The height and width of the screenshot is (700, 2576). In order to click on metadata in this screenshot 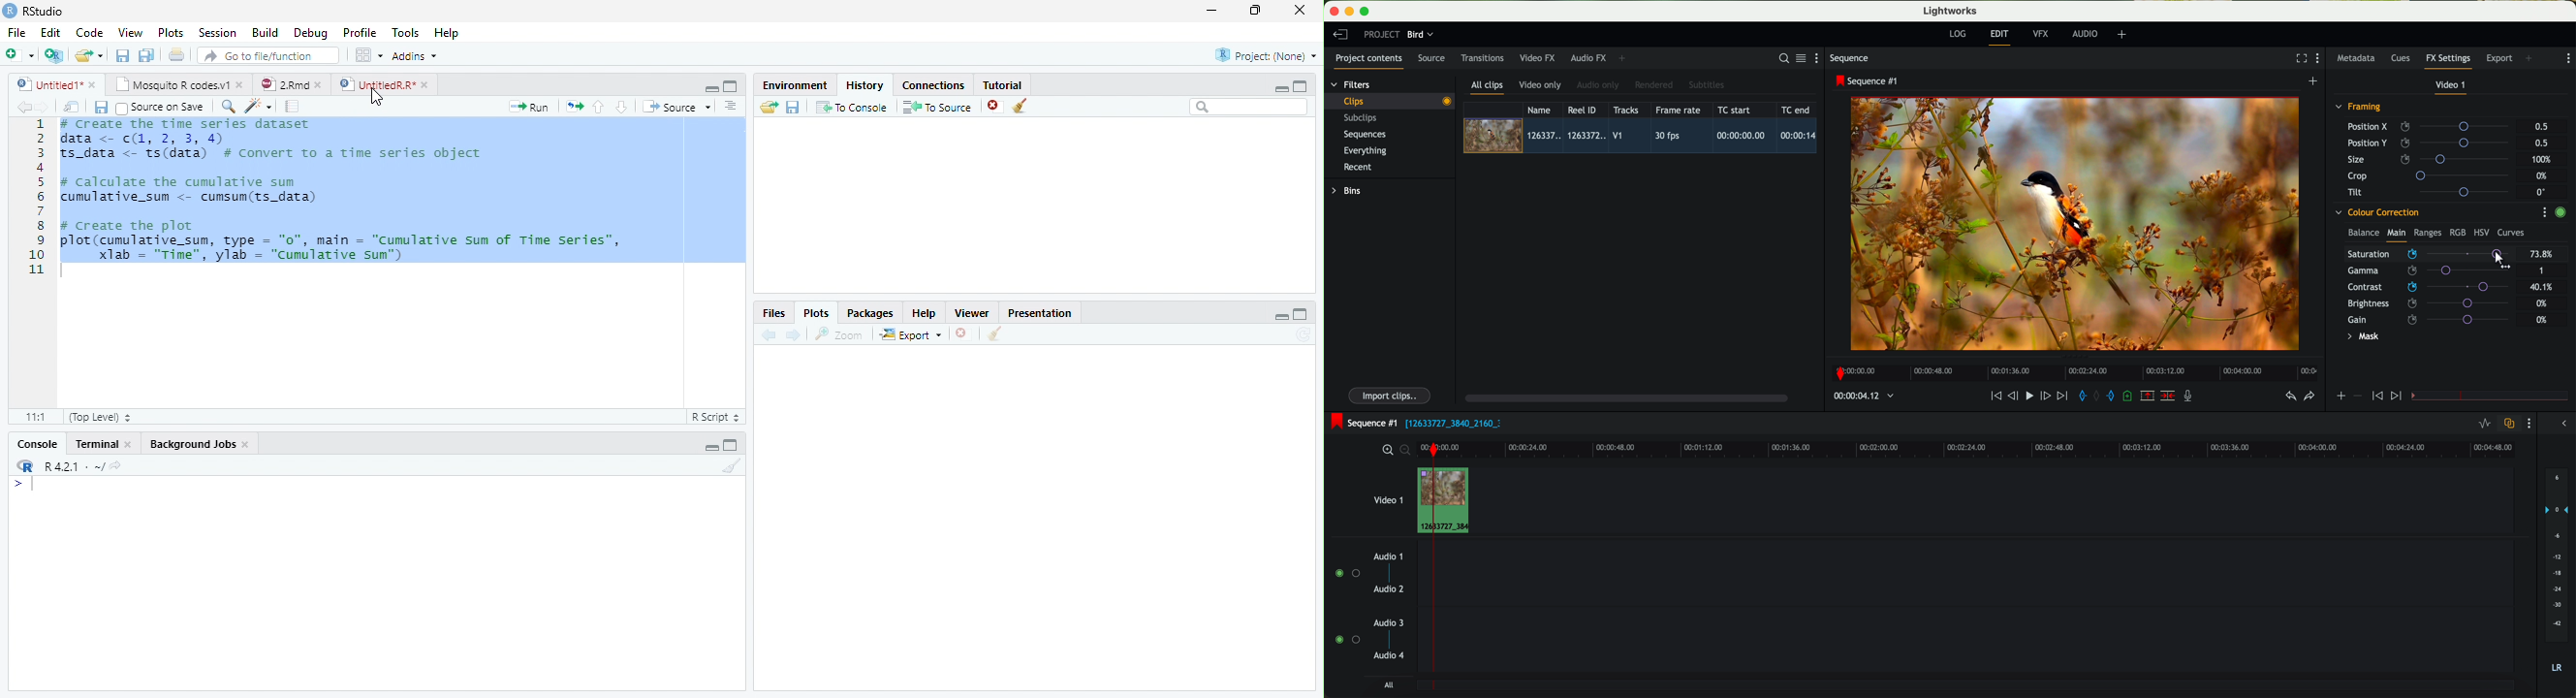, I will do `click(2359, 59)`.